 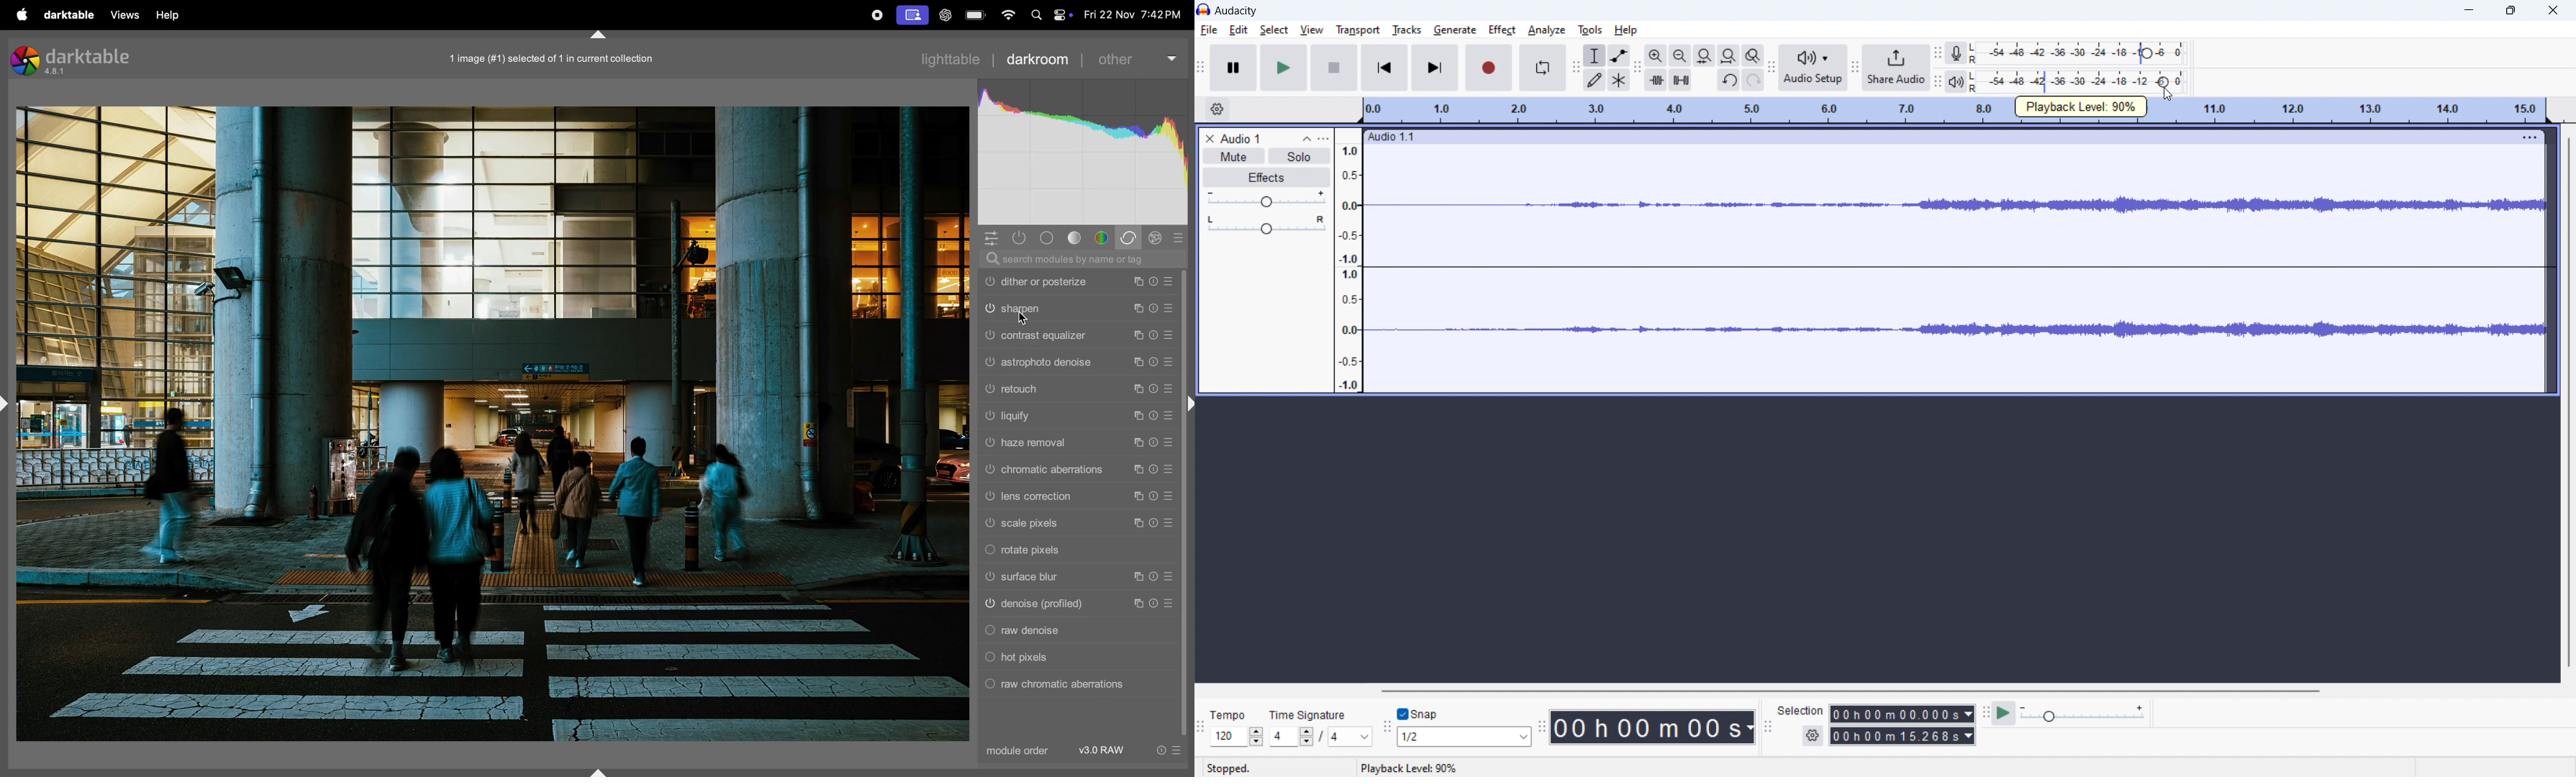 What do you see at coordinates (557, 56) in the screenshot?
I see `1 image` at bounding box center [557, 56].